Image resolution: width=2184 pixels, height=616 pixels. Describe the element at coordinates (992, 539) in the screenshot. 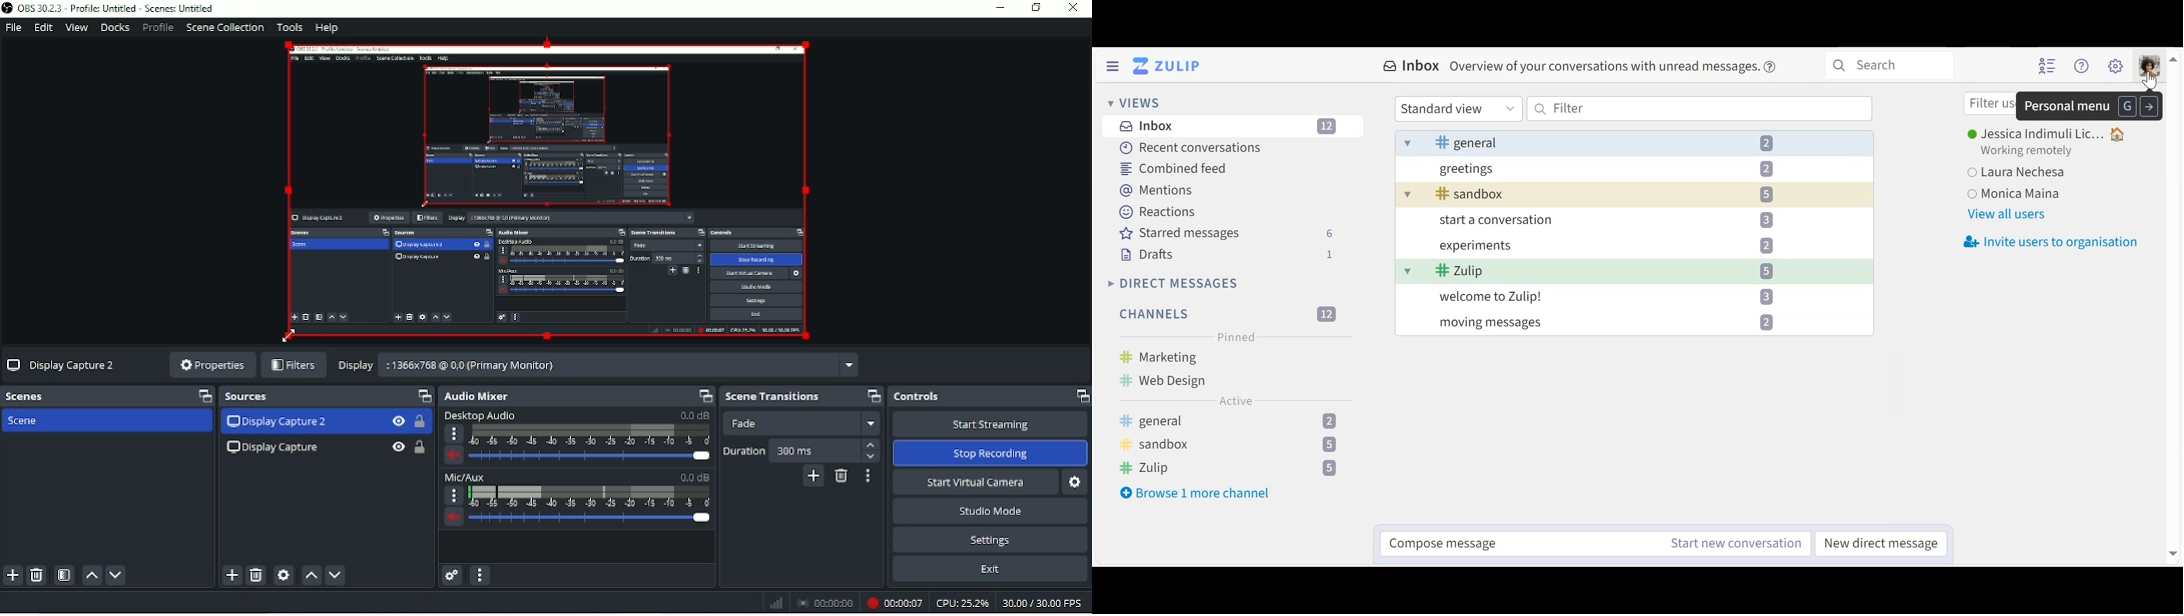

I see `Settings` at that location.